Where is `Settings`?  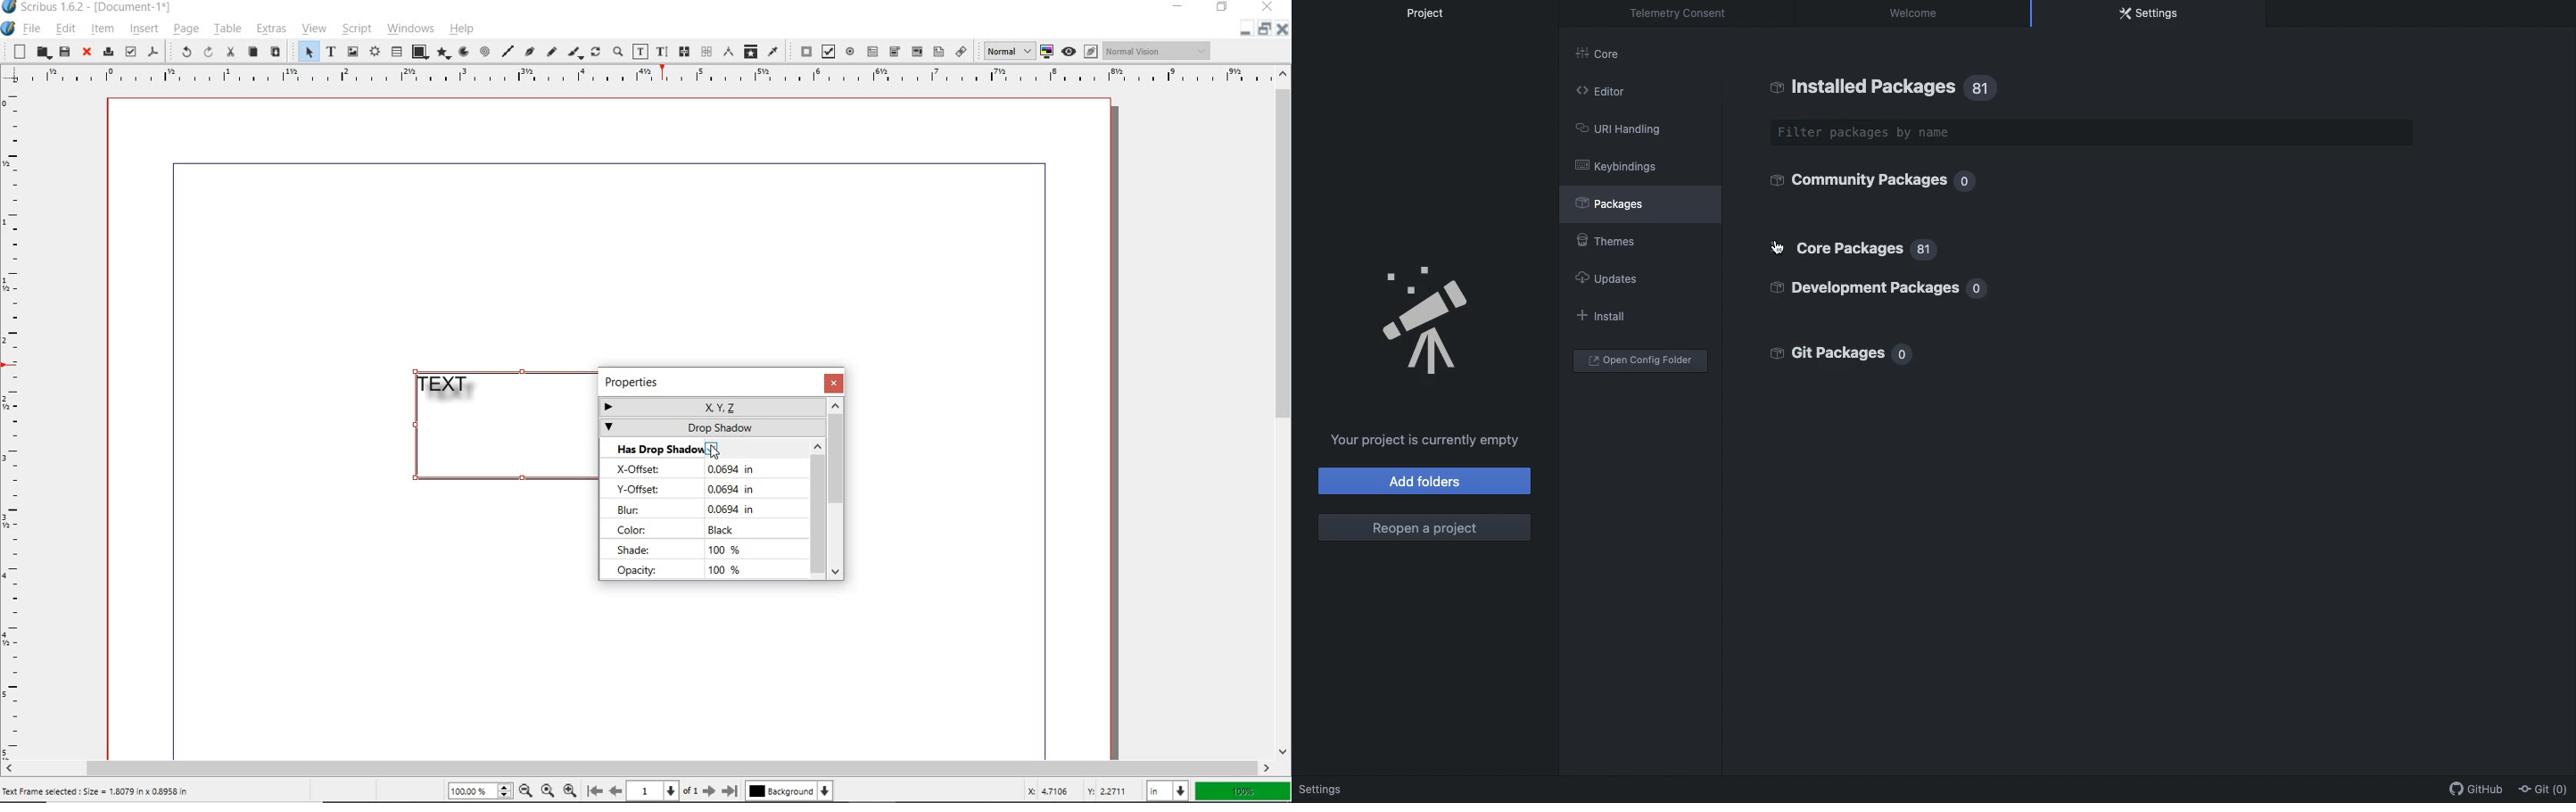
Settings is located at coordinates (2150, 13).